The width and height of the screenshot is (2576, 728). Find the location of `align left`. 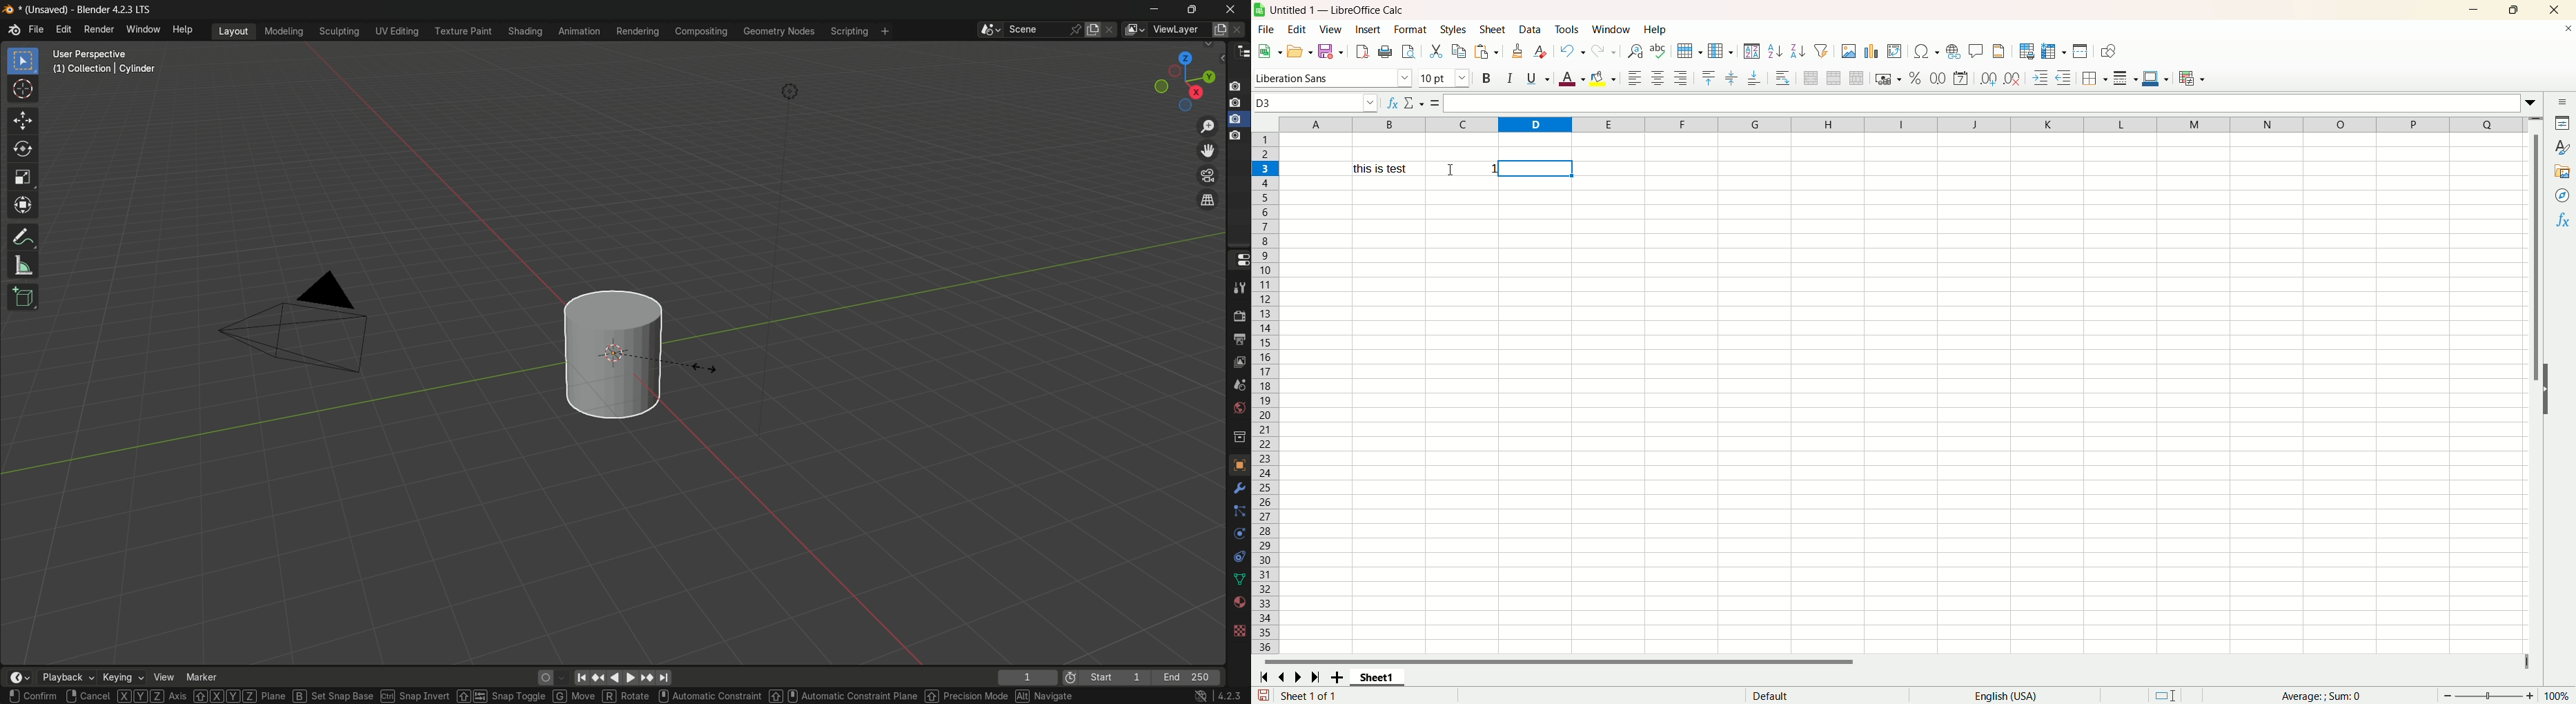

align left is located at coordinates (1633, 79).